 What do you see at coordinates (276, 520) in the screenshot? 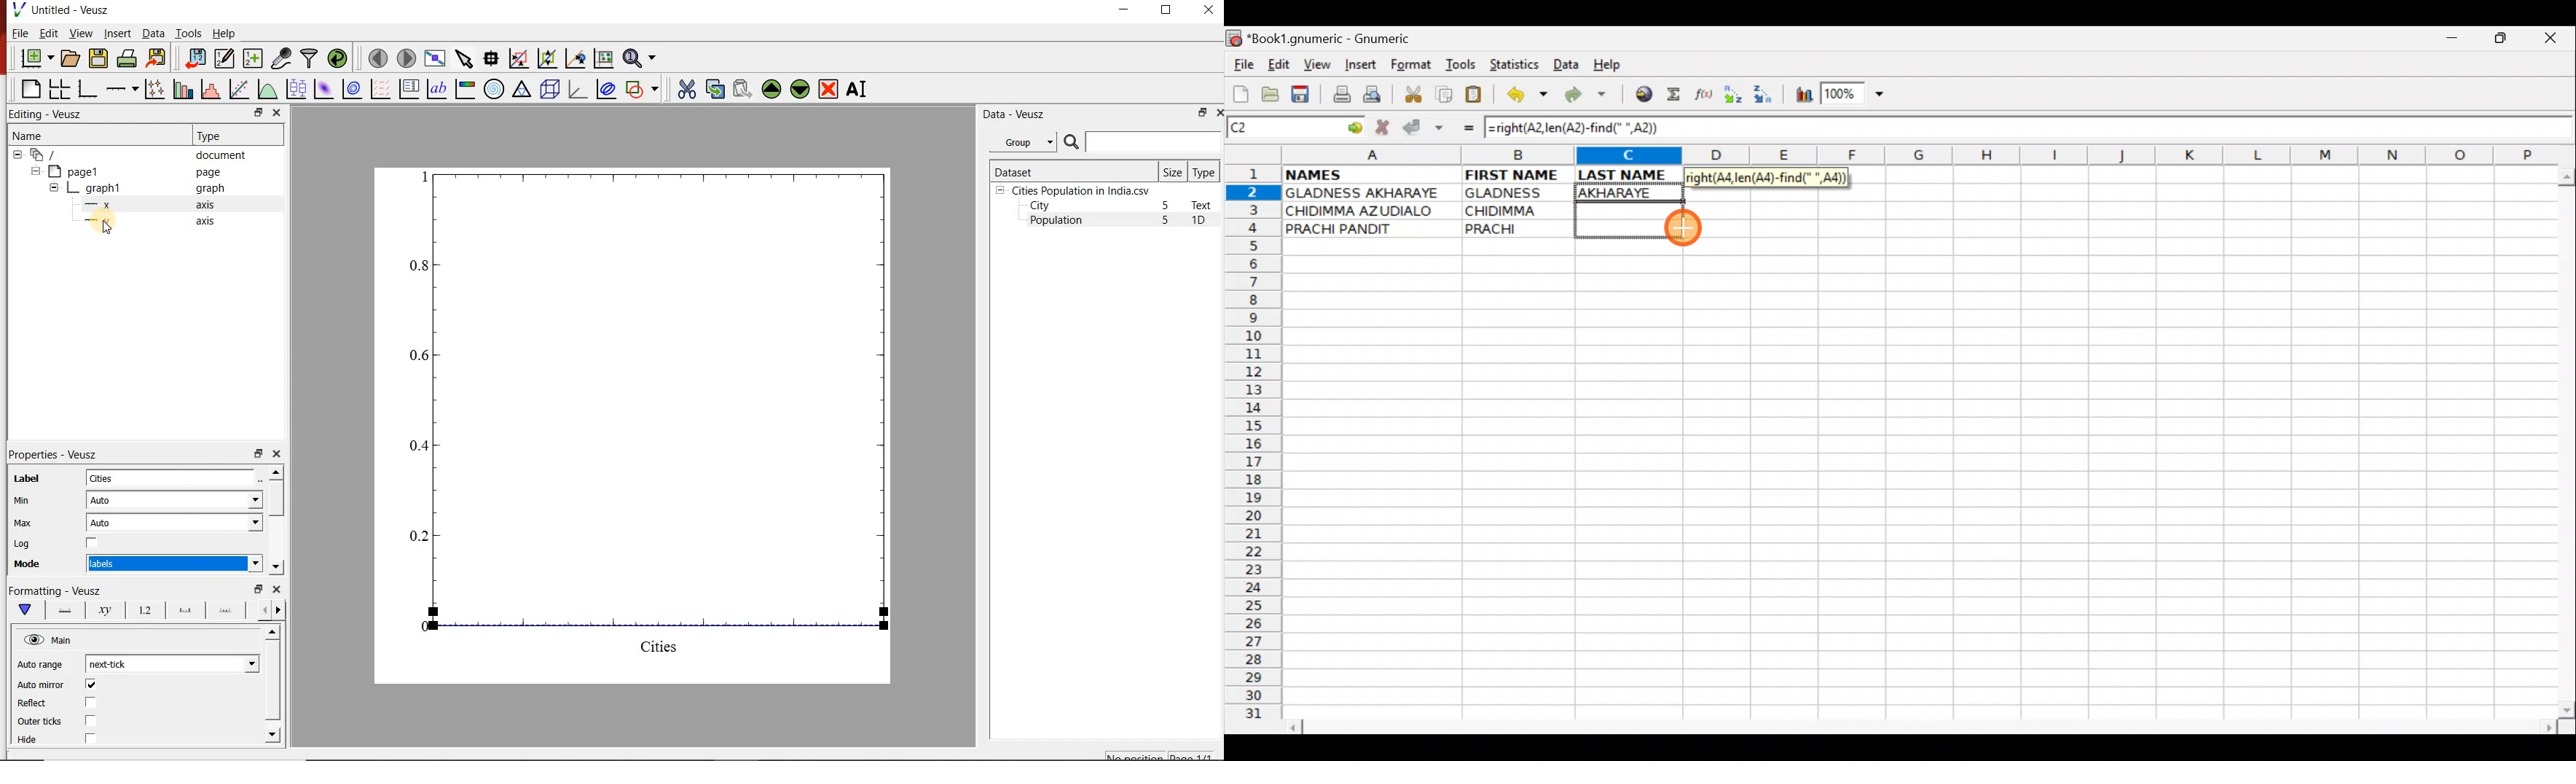
I see `scrollbar` at bounding box center [276, 520].